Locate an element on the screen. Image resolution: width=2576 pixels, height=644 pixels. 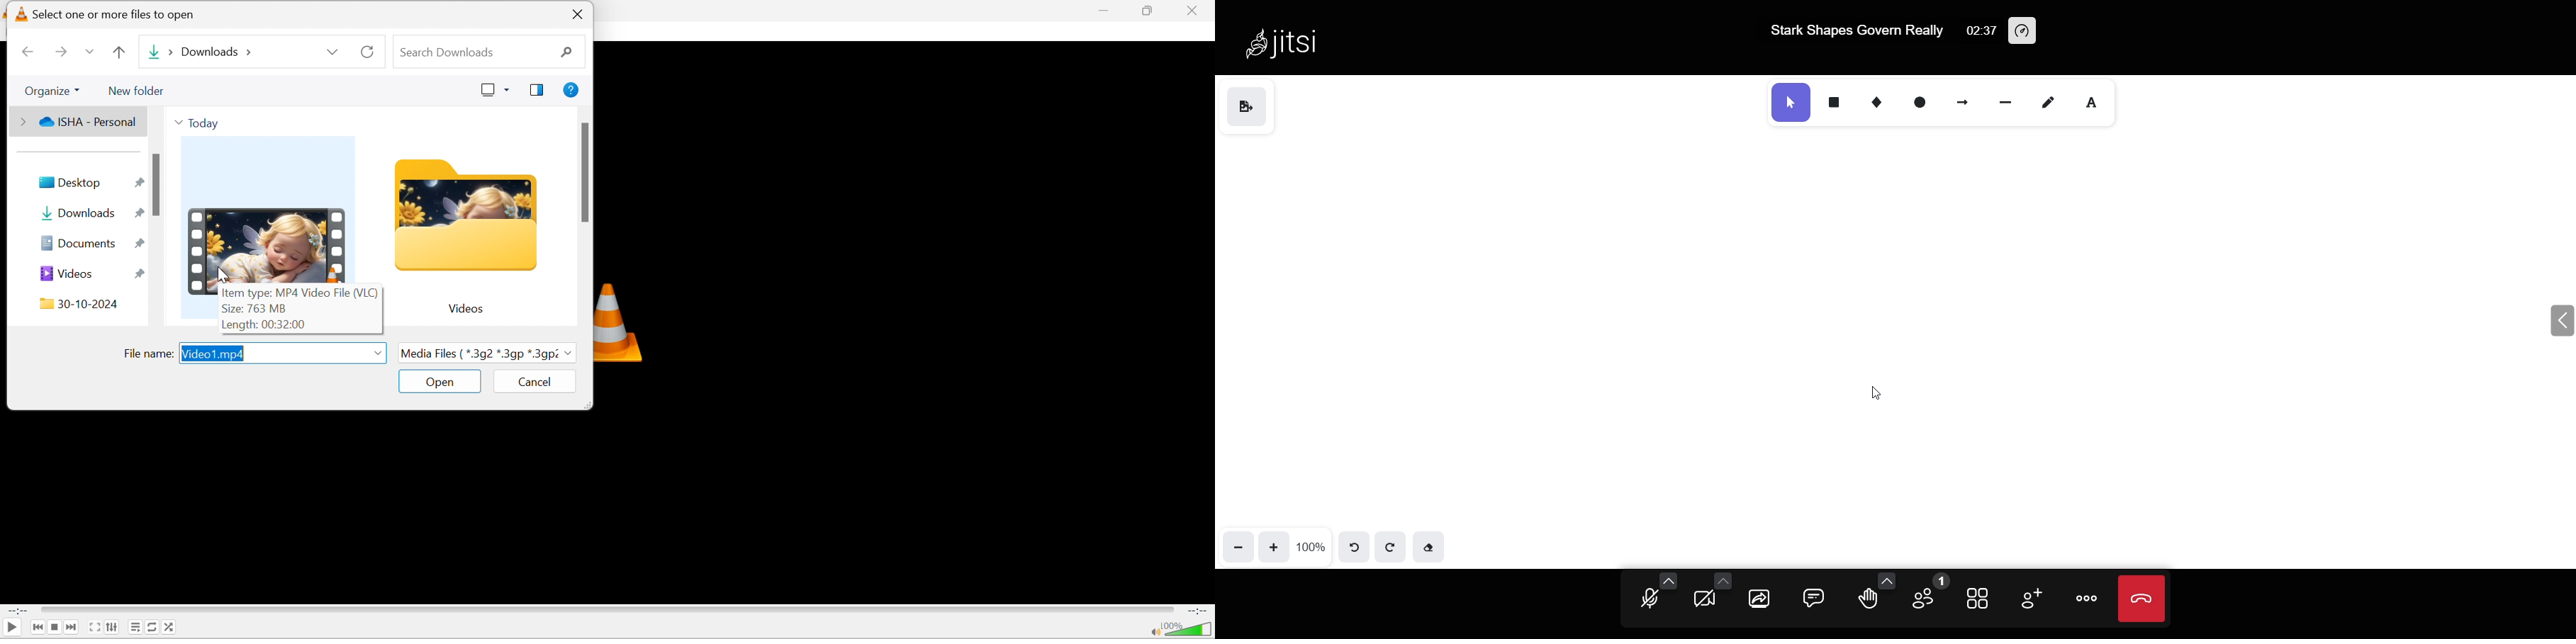
Toggle playlist is located at coordinates (135, 627).